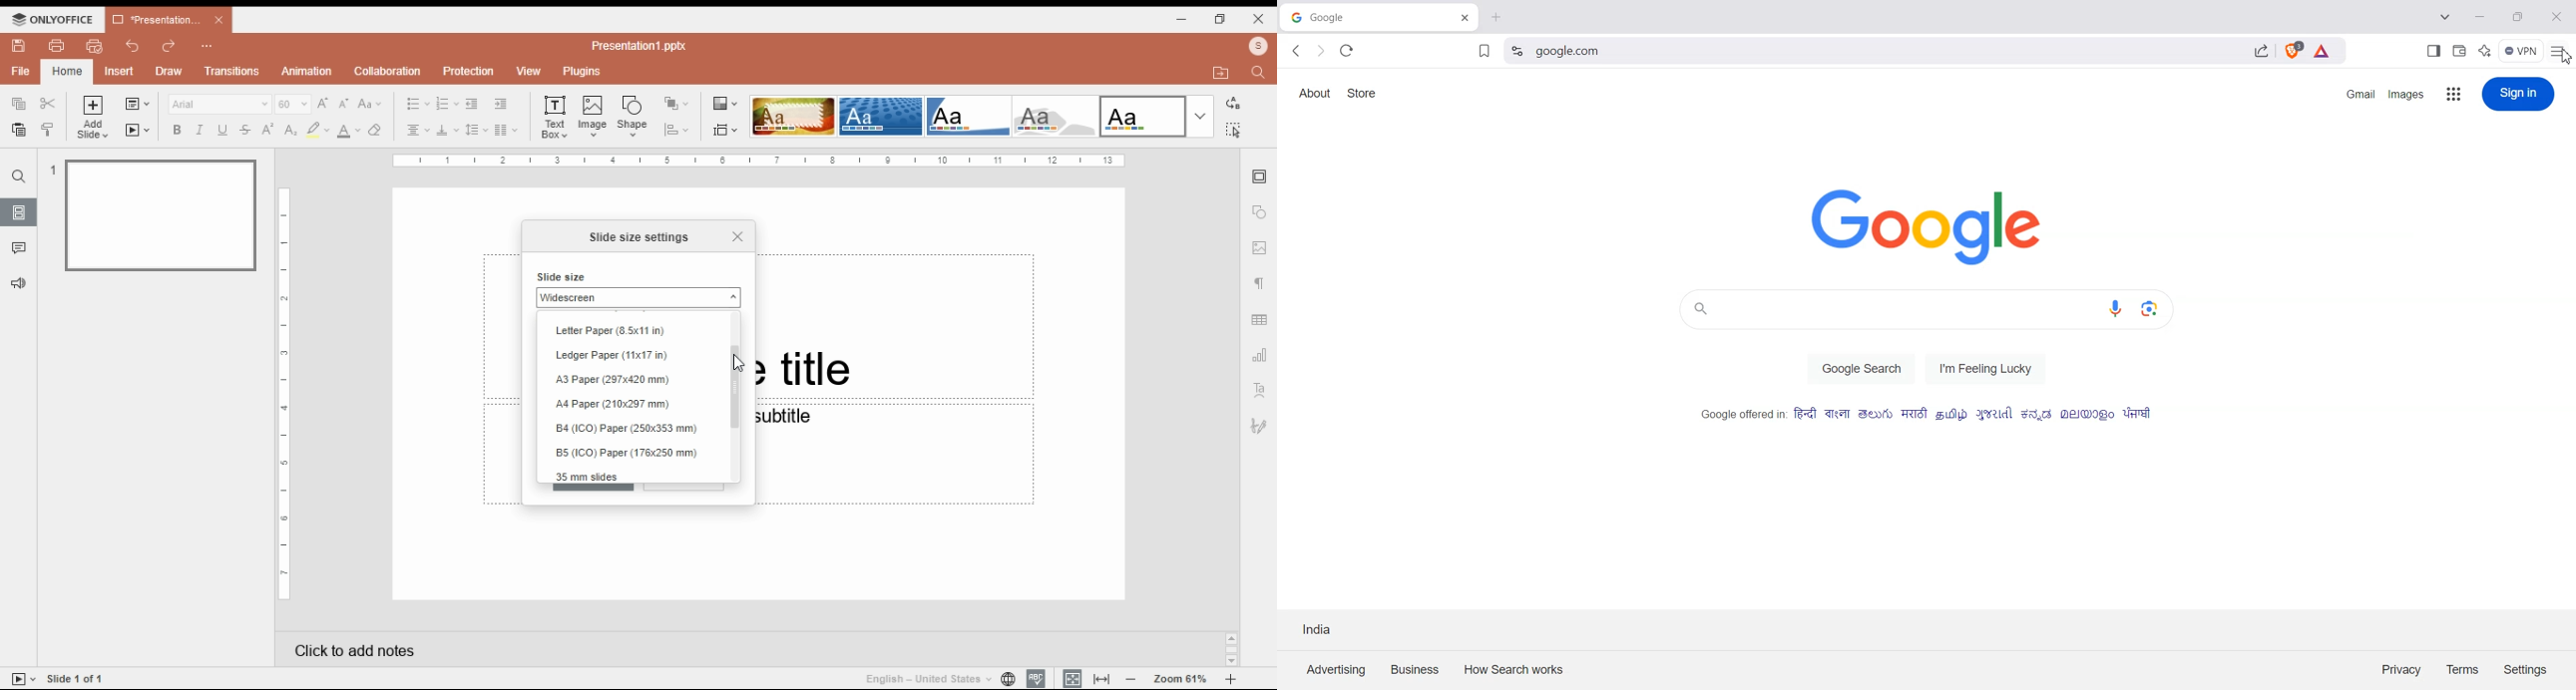  What do you see at coordinates (2323, 53) in the screenshot?
I see `Brave Reward` at bounding box center [2323, 53].